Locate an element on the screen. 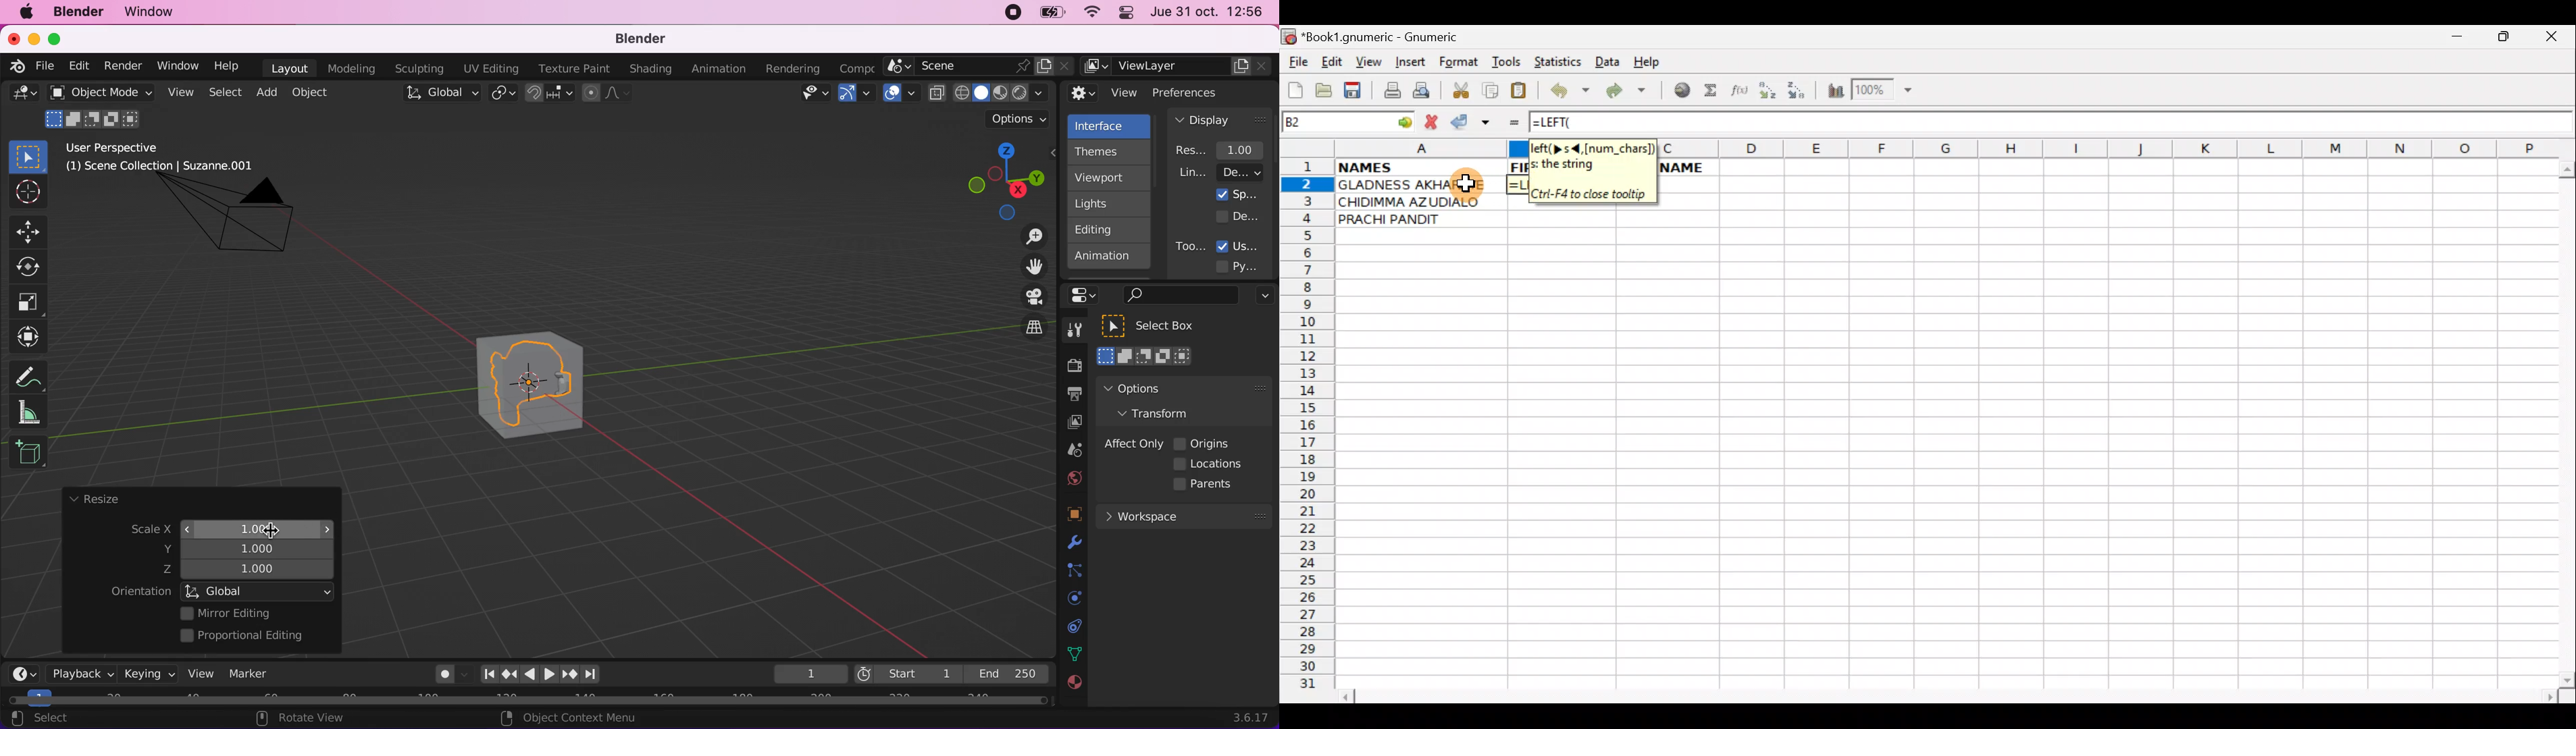 Image resolution: width=2576 pixels, height=756 pixels. maximize is located at coordinates (60, 38).